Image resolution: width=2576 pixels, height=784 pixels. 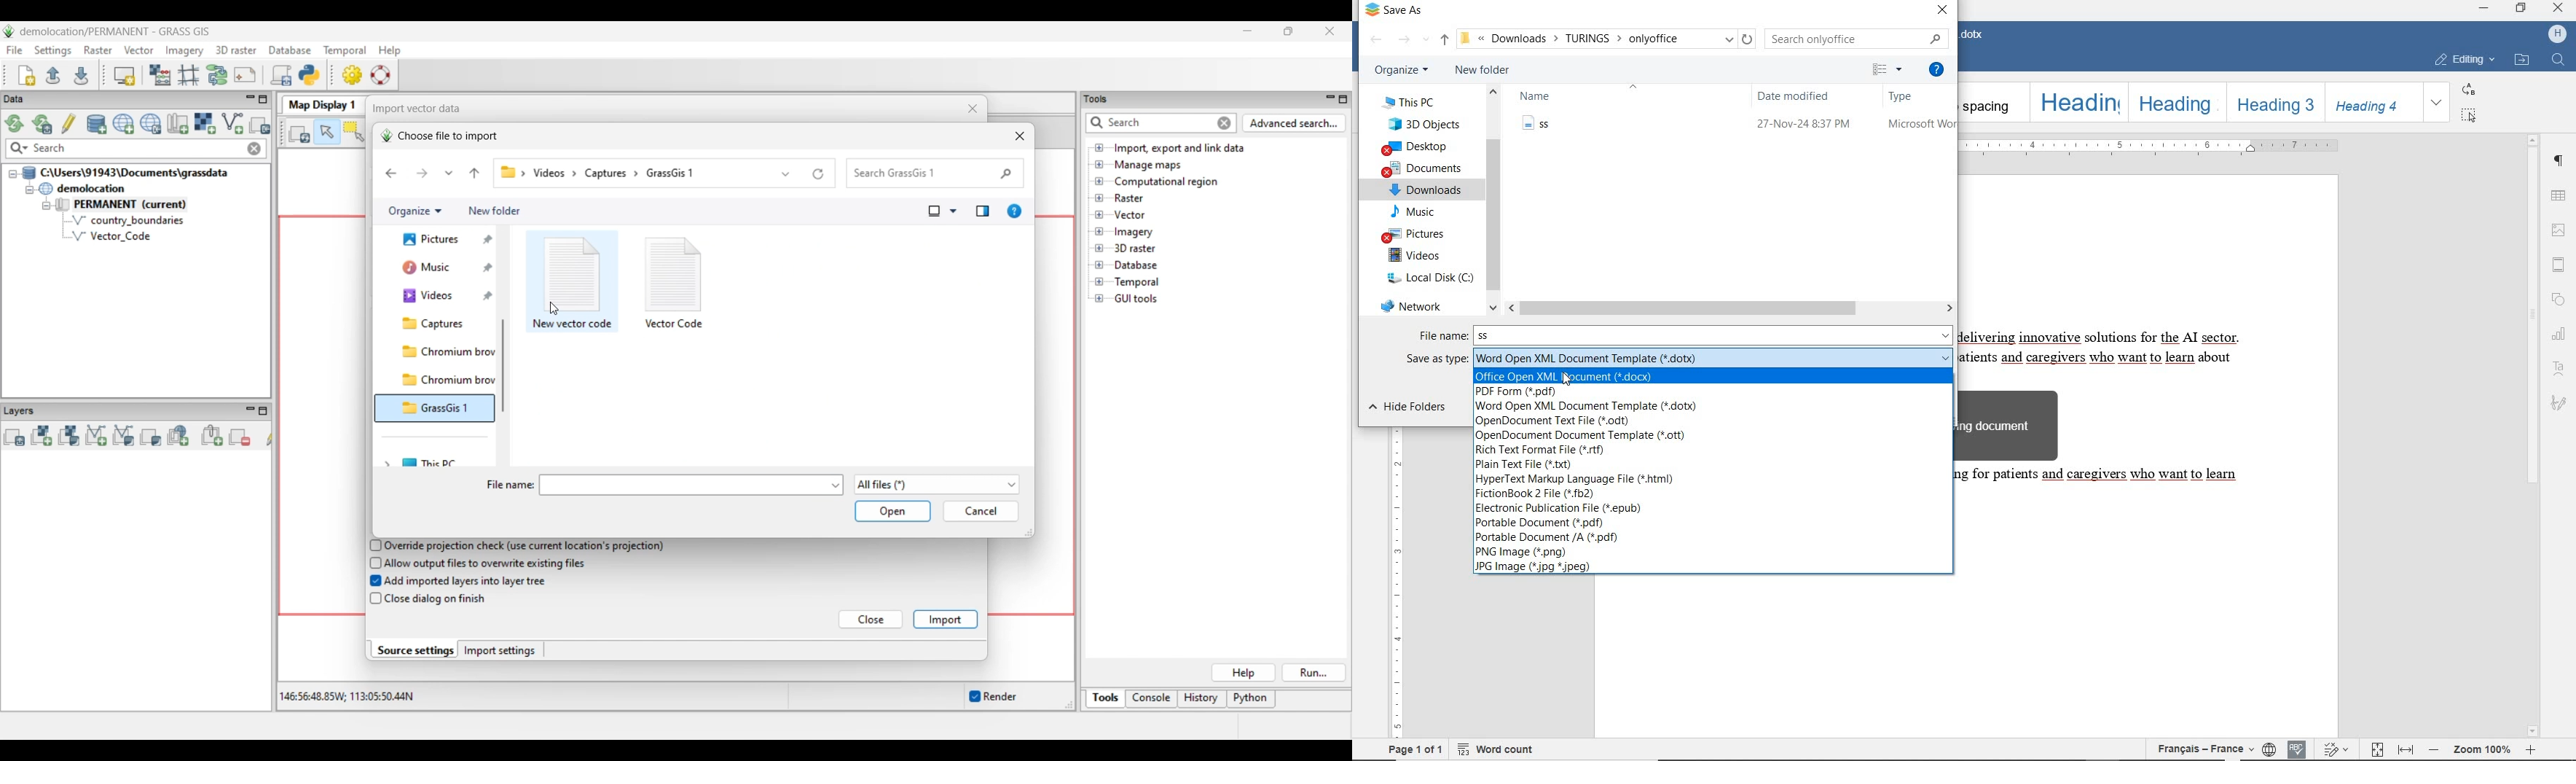 I want to click on DOWNLOADS, so click(x=1424, y=190).